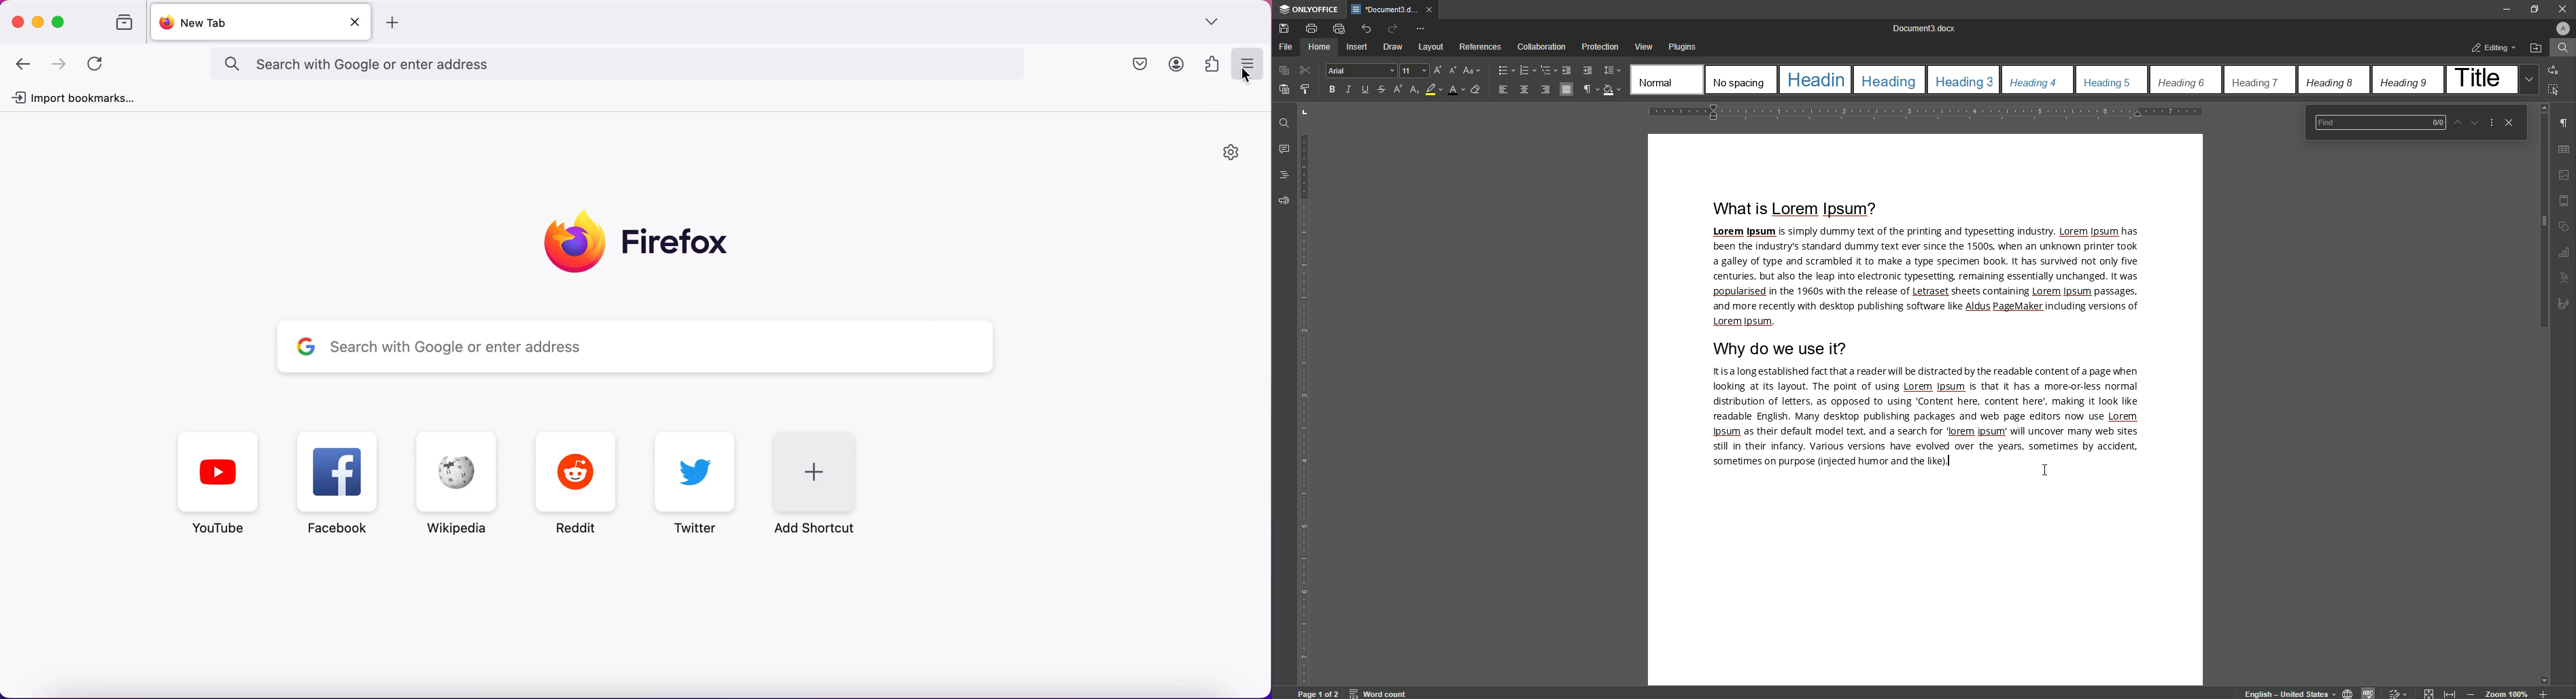  I want to click on search with google or enter address, so click(639, 64).